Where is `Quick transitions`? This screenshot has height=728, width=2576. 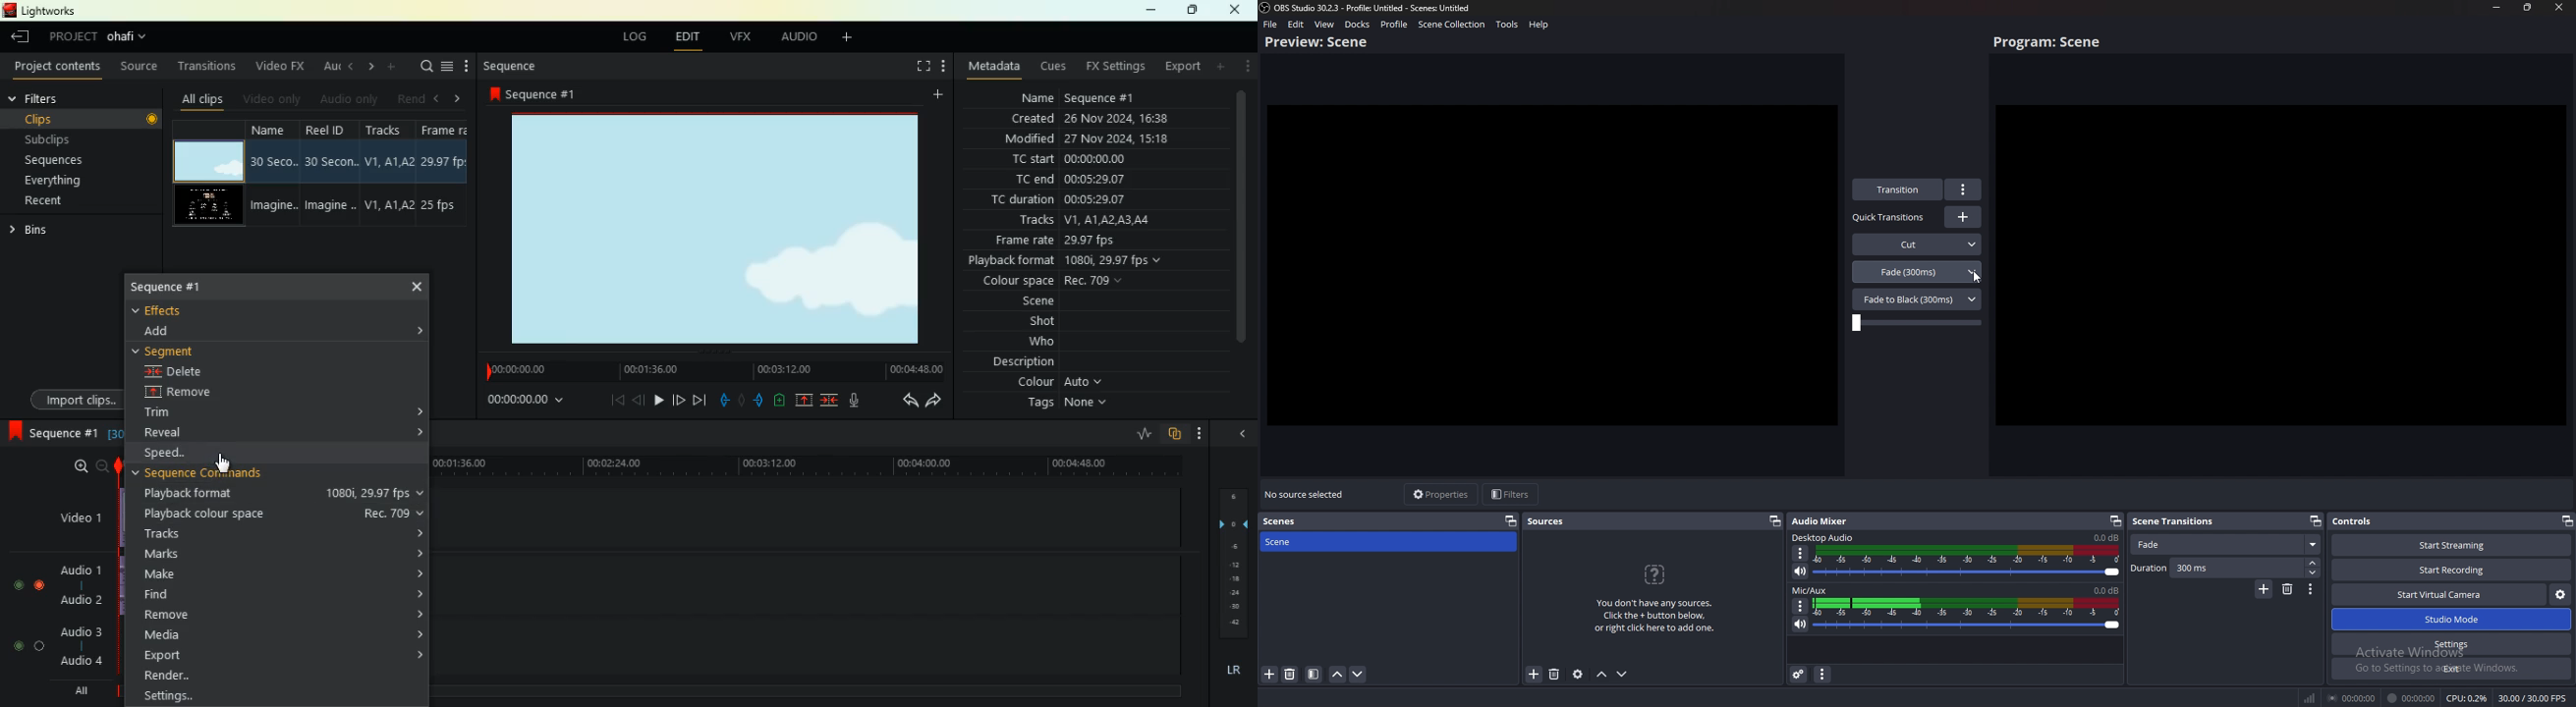 Quick transitions is located at coordinates (1890, 218).